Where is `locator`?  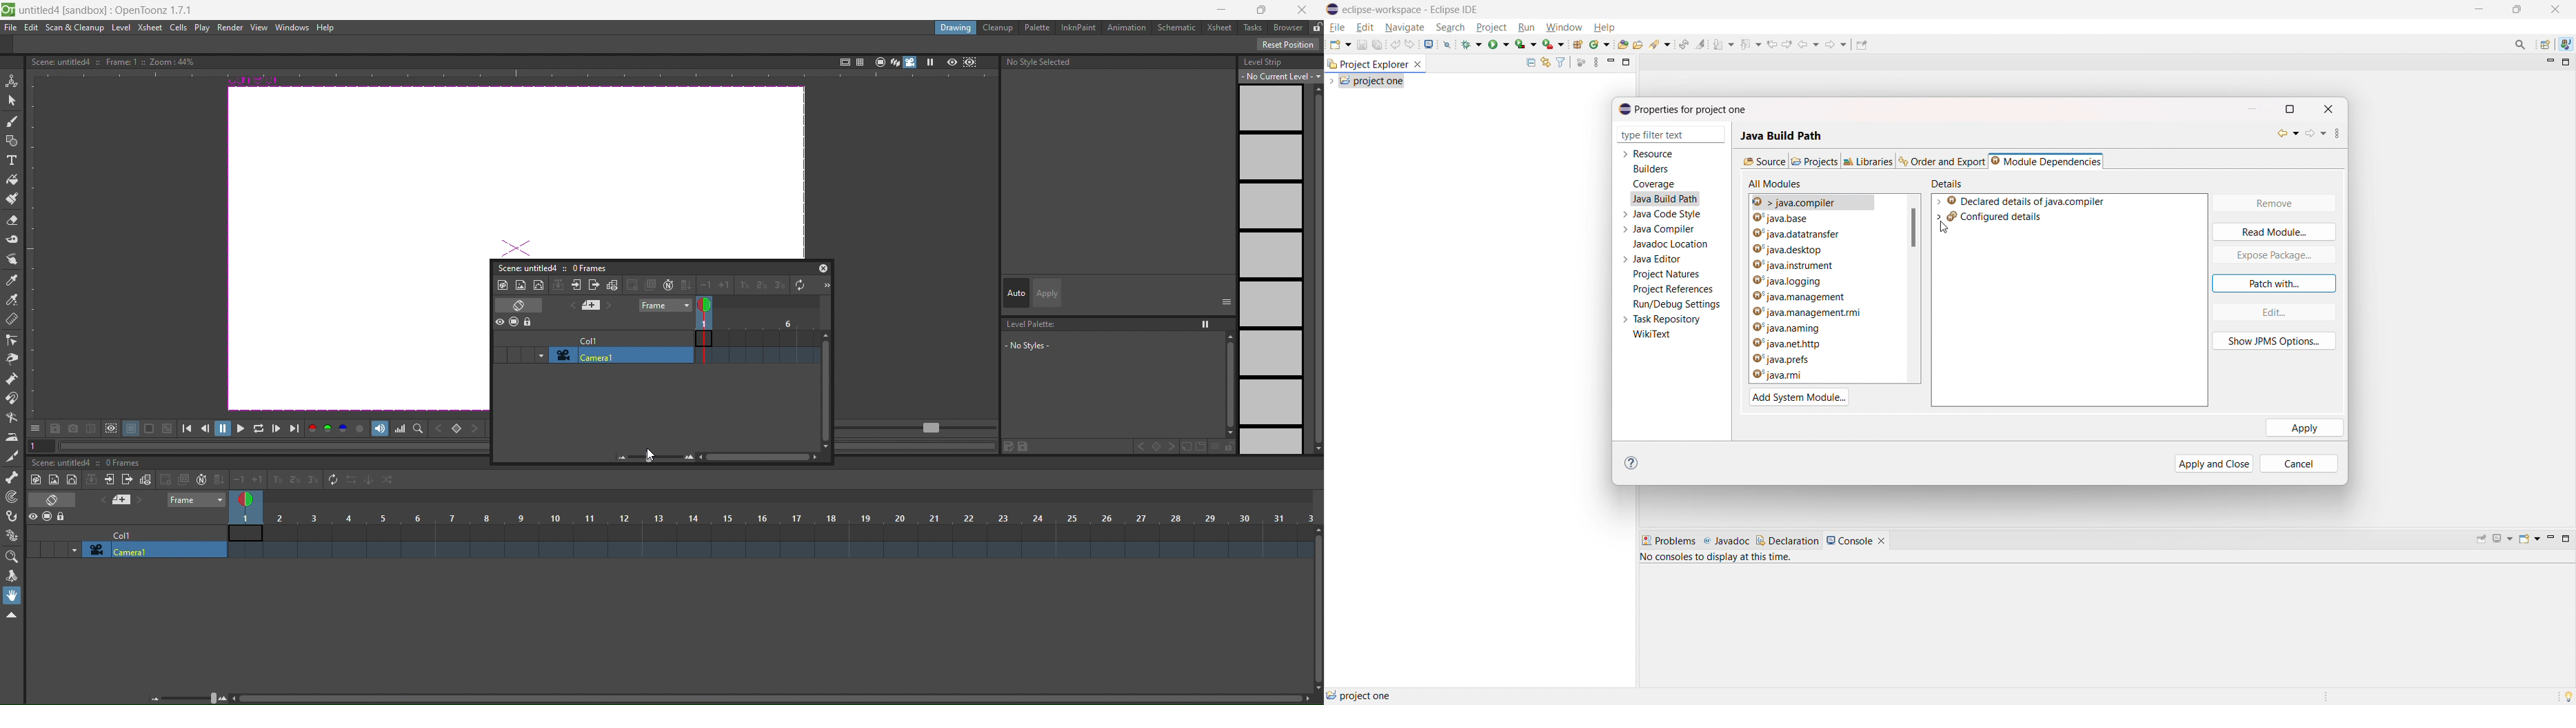 locator is located at coordinates (419, 429).